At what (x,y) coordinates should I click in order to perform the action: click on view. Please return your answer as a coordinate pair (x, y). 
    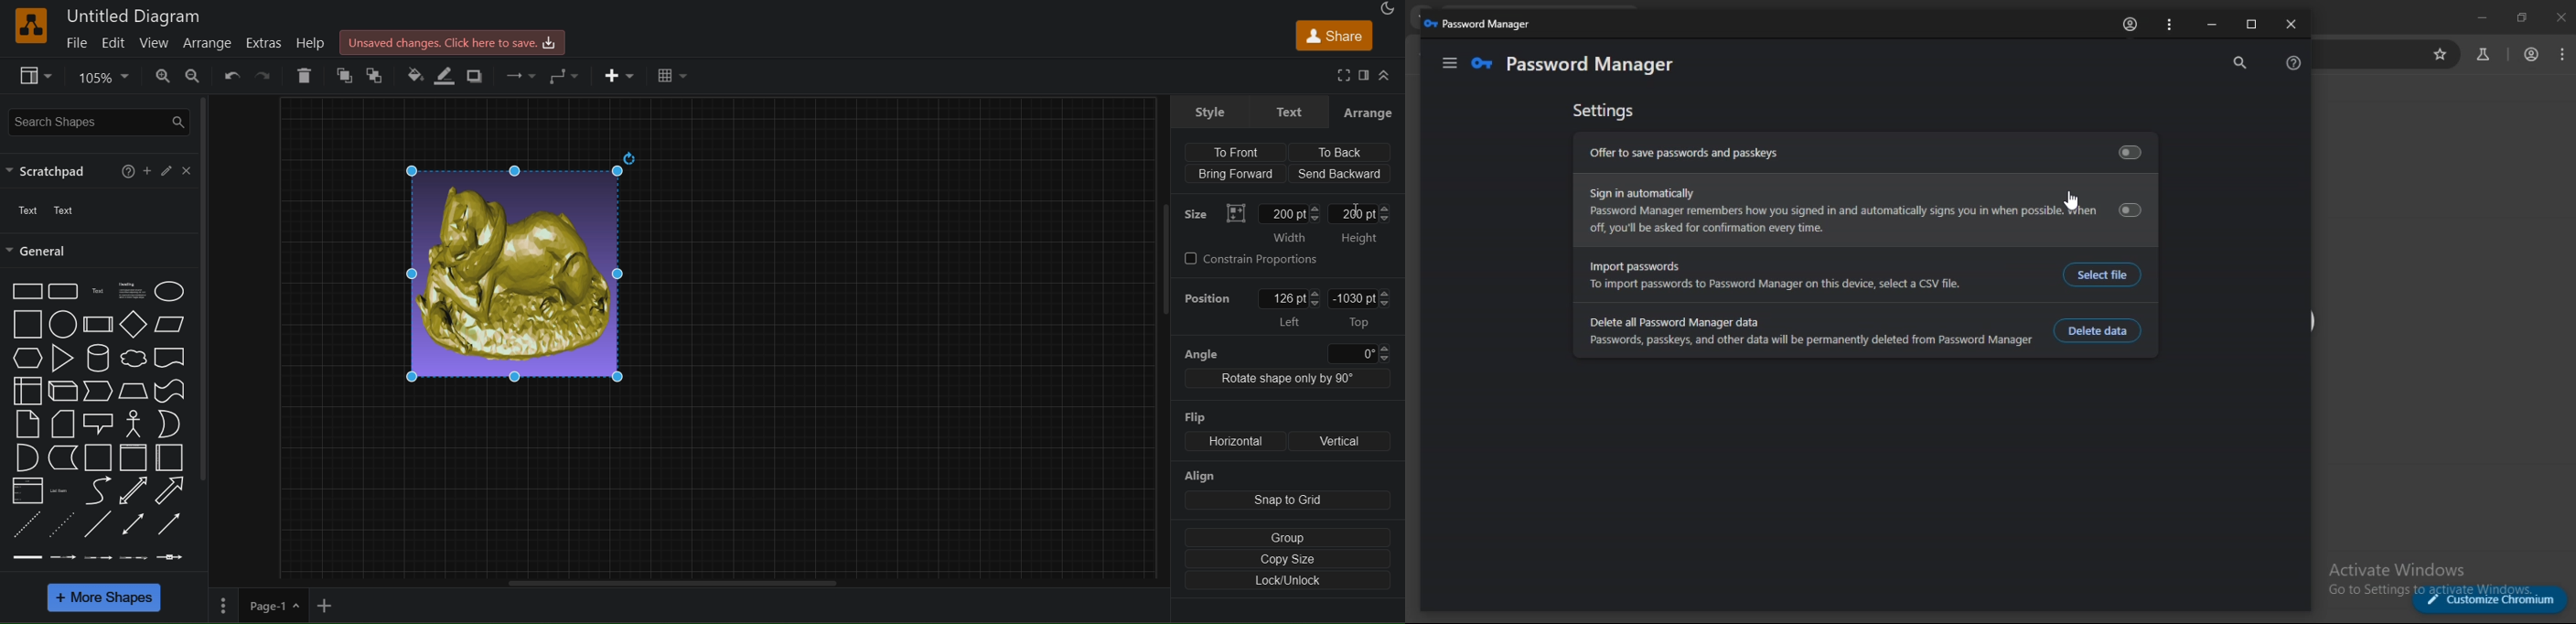
    Looking at the image, I should click on (152, 44).